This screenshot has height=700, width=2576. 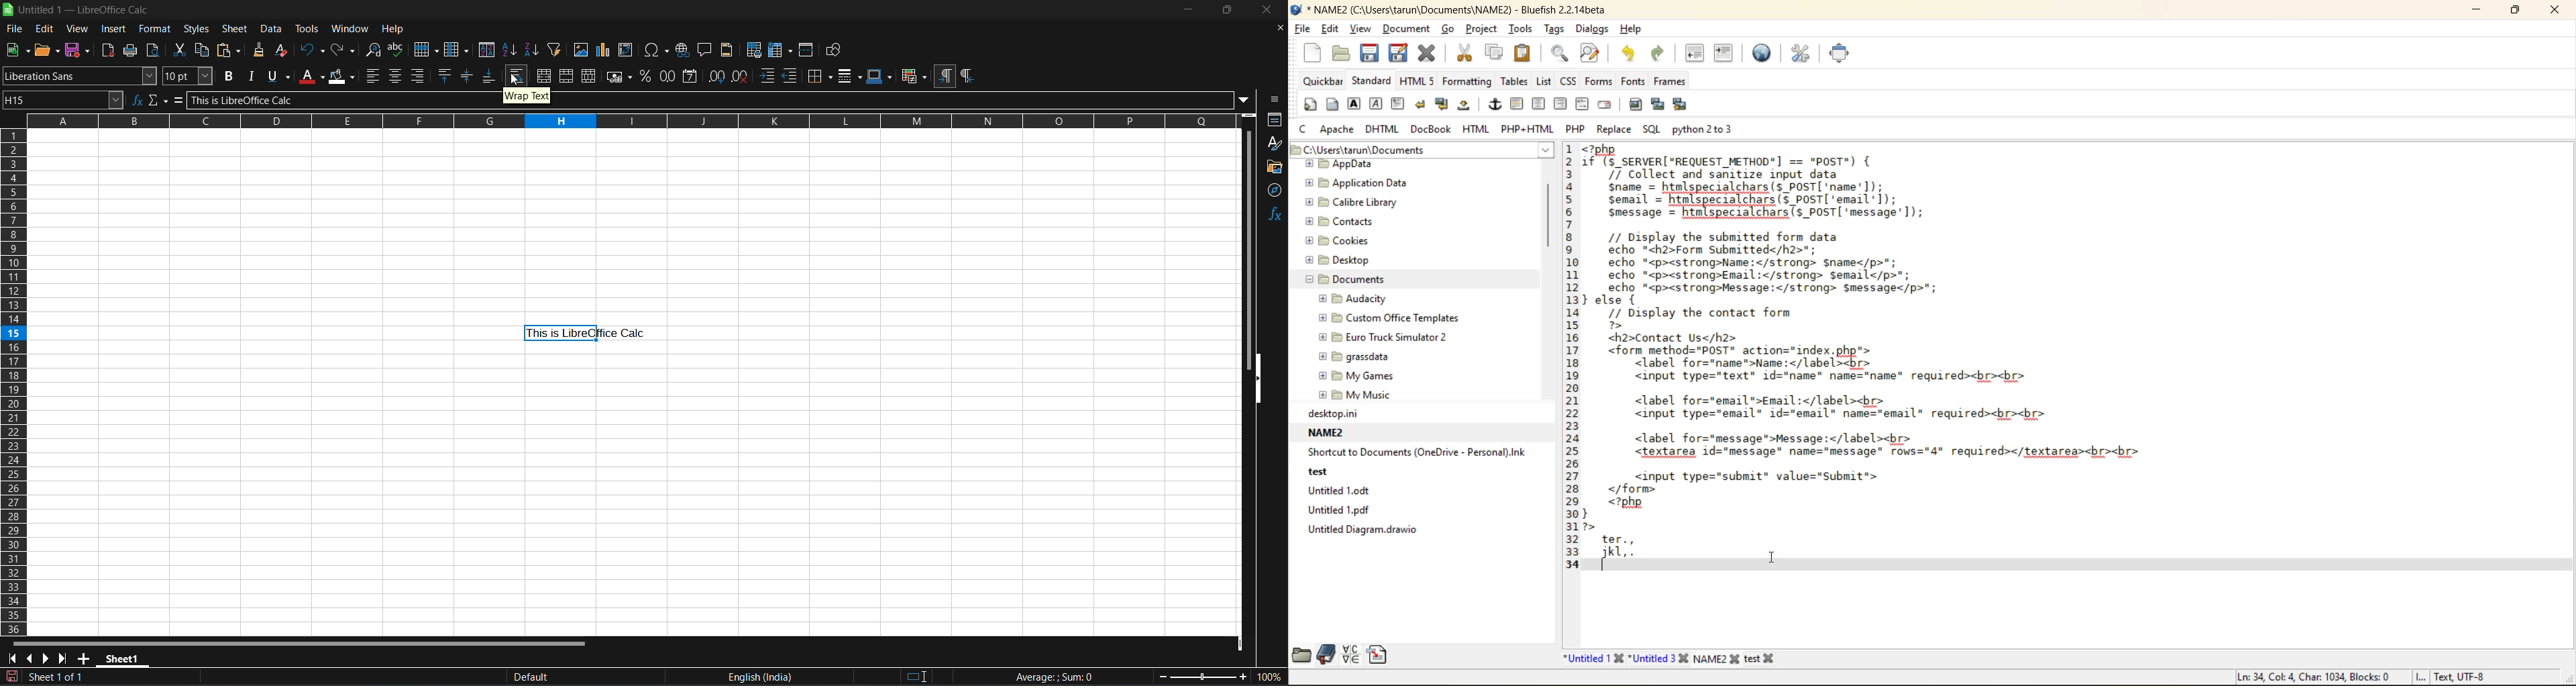 What do you see at coordinates (80, 76) in the screenshot?
I see `font name` at bounding box center [80, 76].